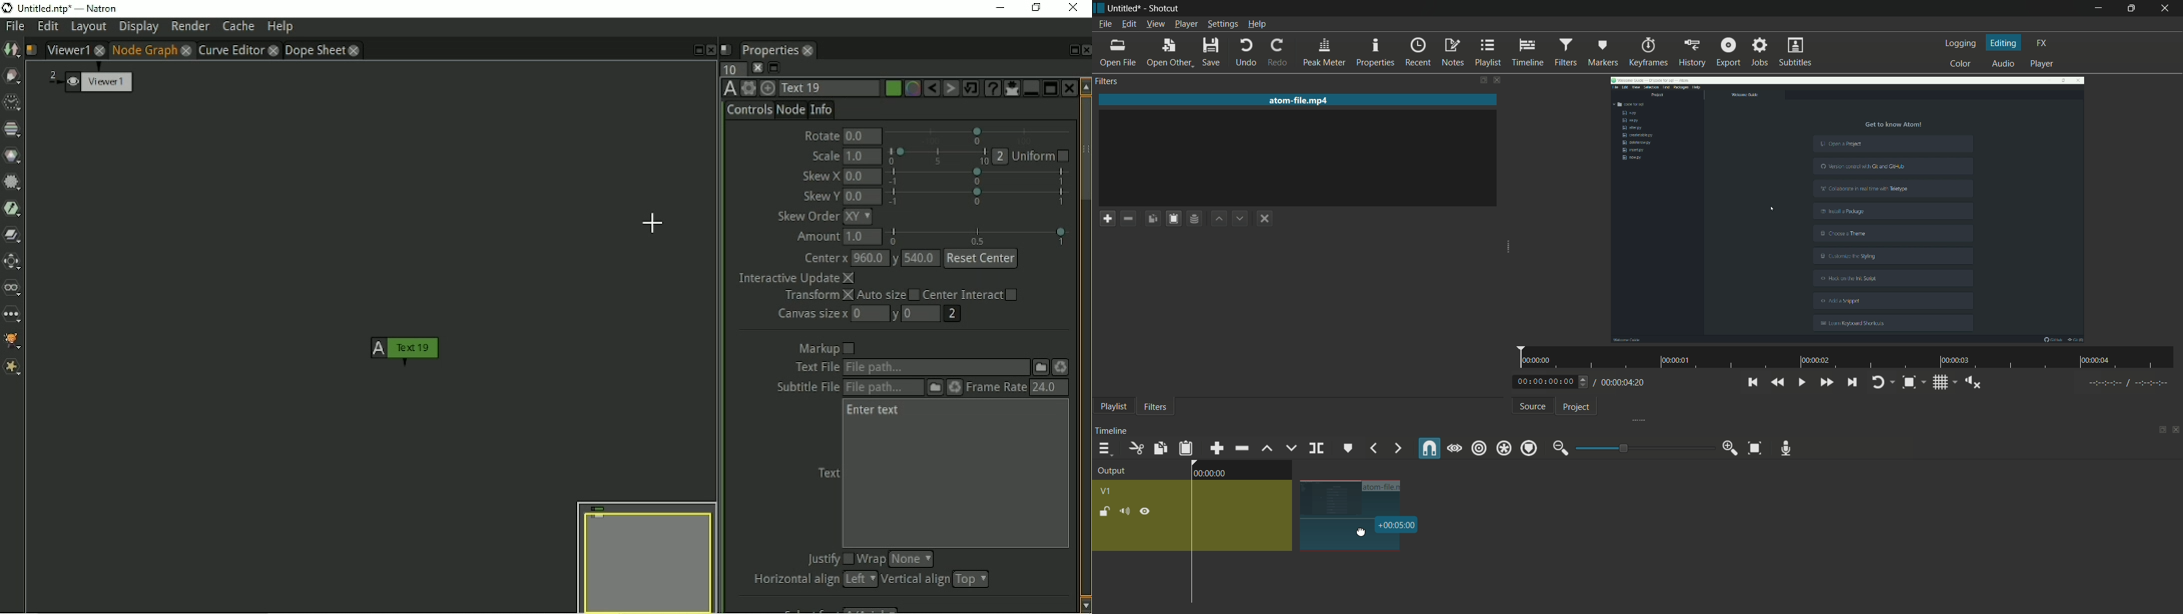  What do you see at coordinates (1755, 449) in the screenshot?
I see `zoom timeline to fit` at bounding box center [1755, 449].